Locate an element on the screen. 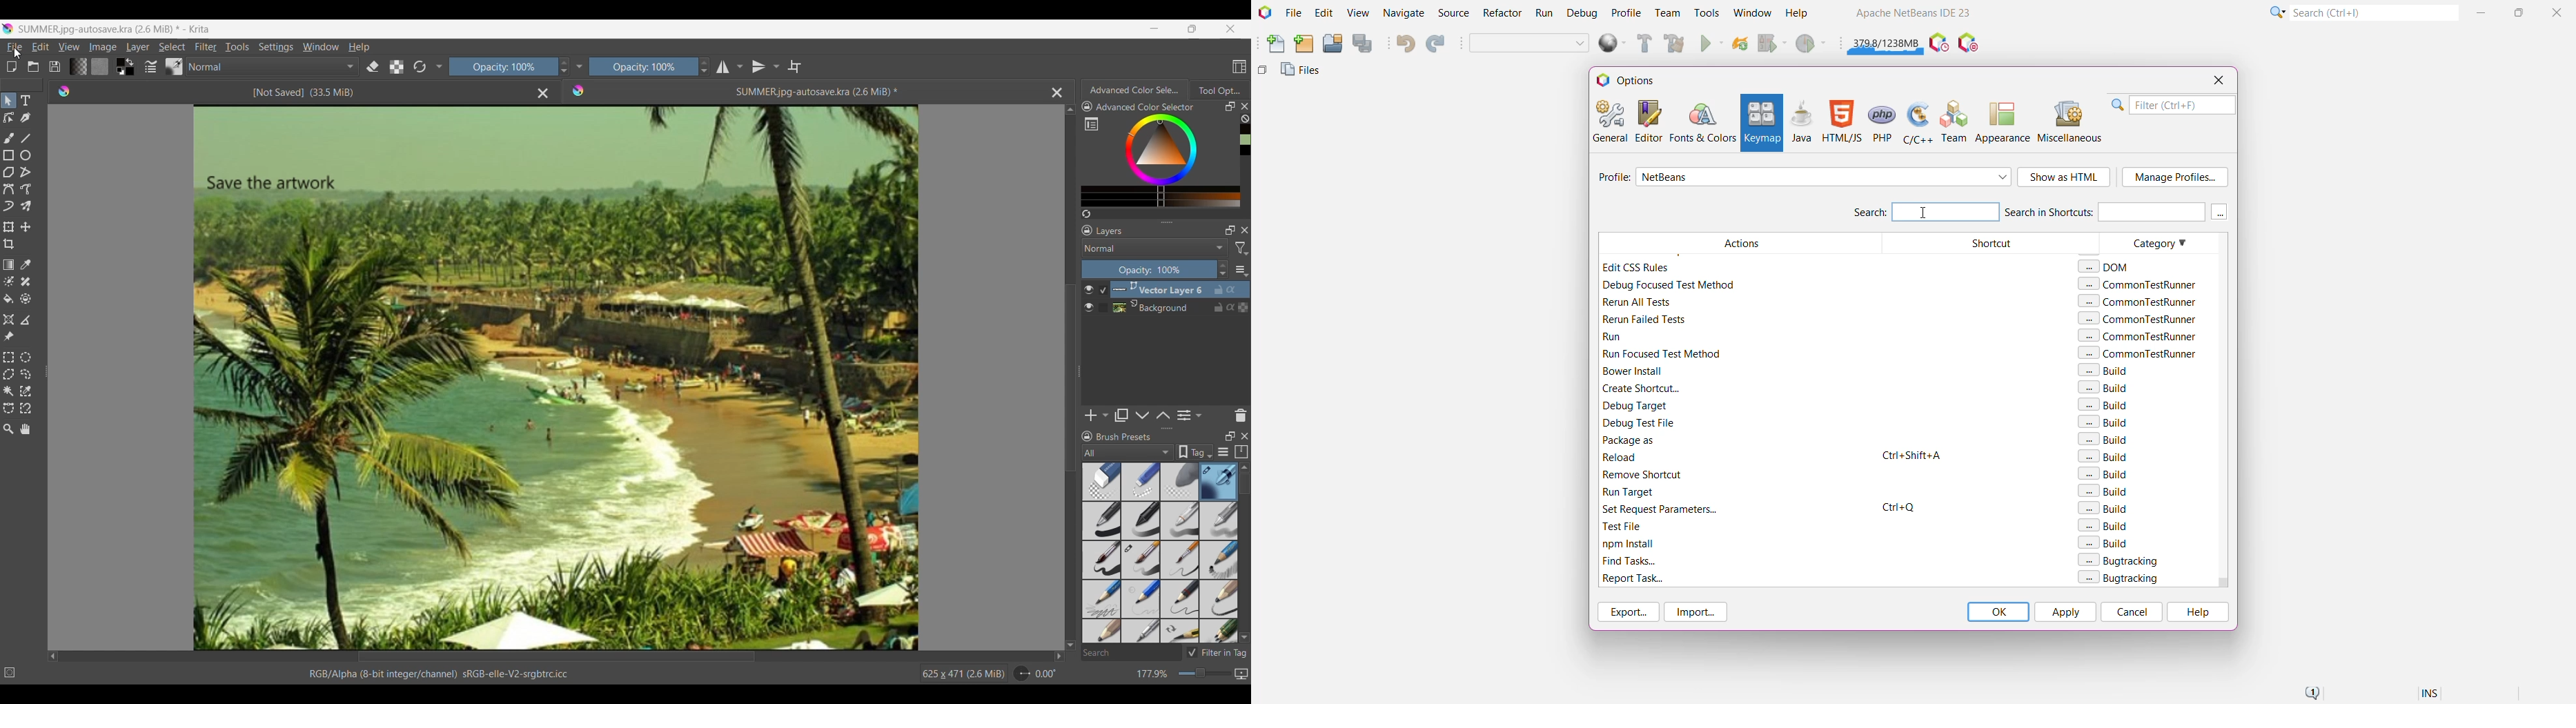  cursor is located at coordinates (18, 51).